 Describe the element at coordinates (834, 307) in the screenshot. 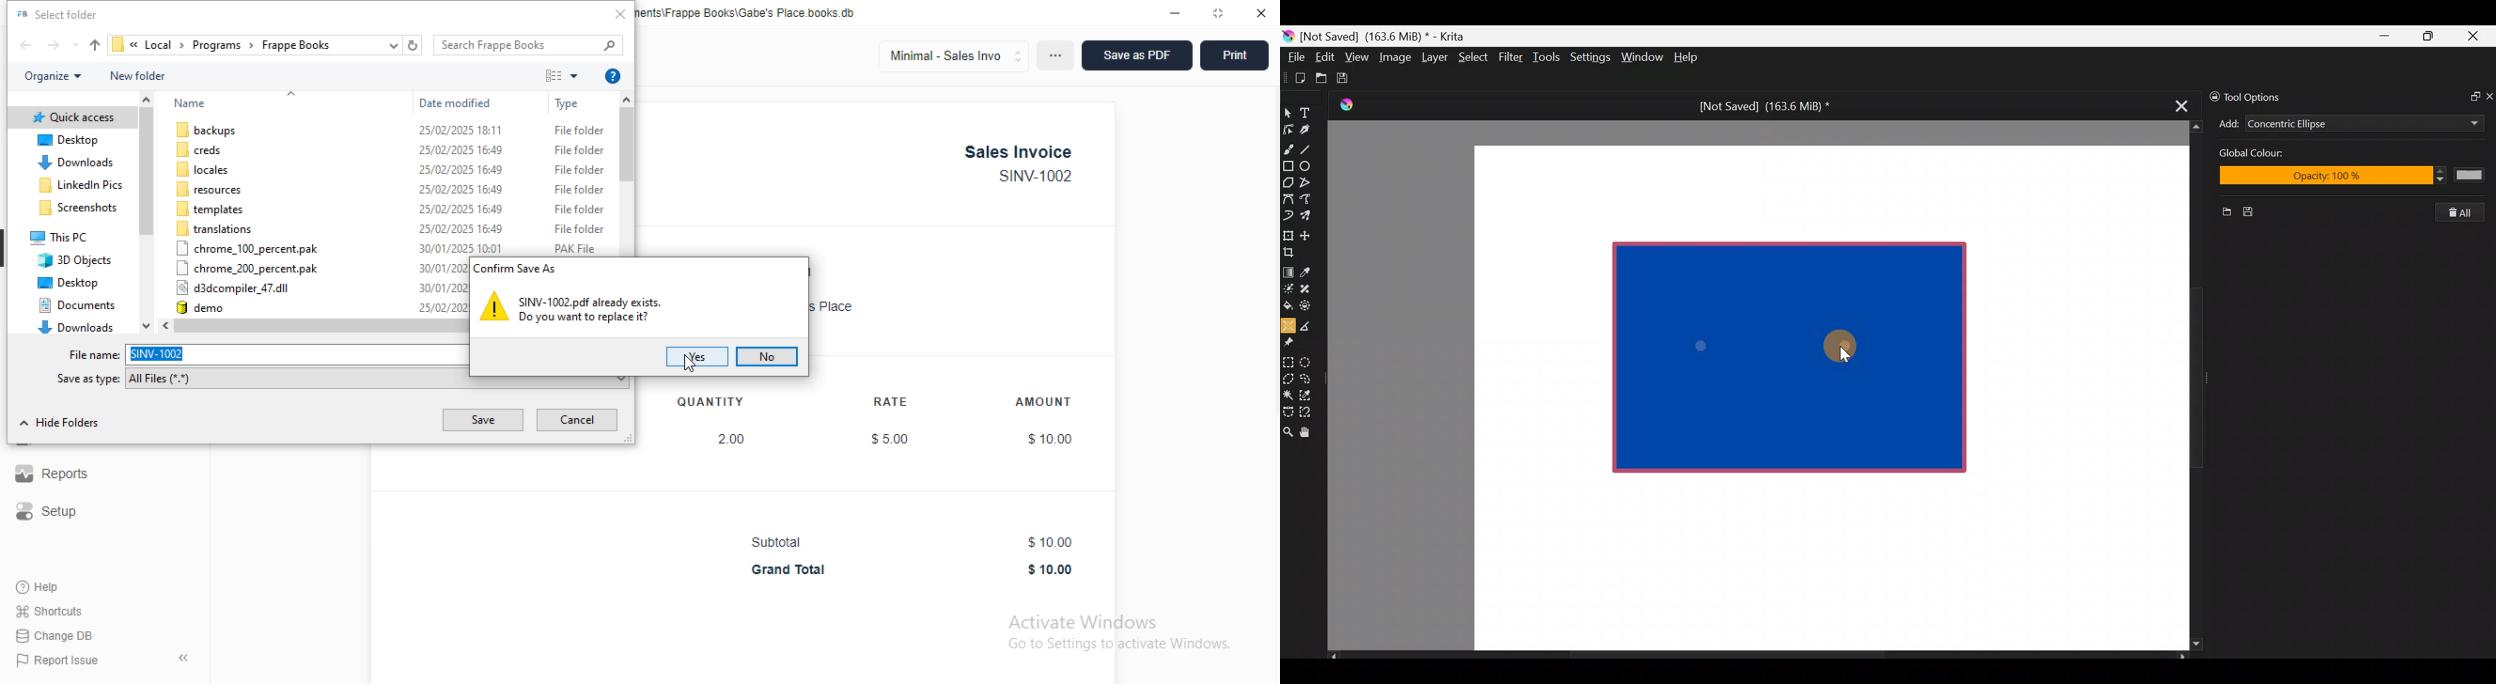

I see `Gabe's Place` at that location.